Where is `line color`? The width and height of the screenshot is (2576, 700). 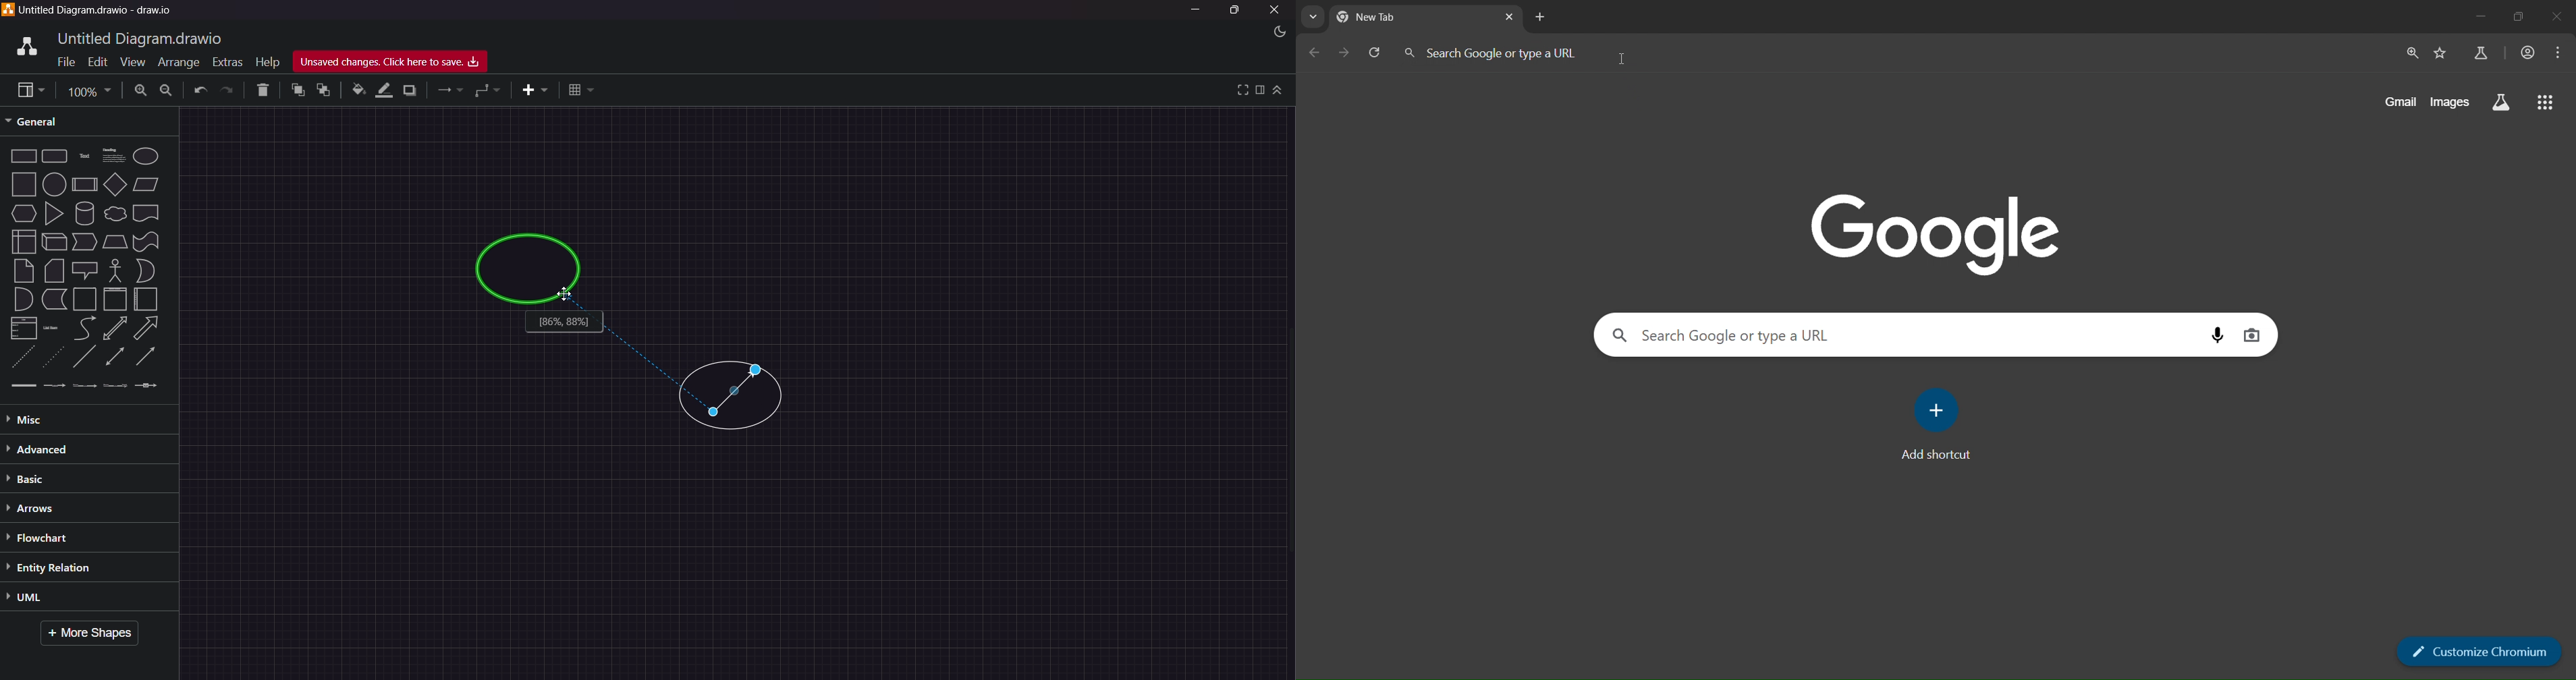 line color is located at coordinates (384, 90).